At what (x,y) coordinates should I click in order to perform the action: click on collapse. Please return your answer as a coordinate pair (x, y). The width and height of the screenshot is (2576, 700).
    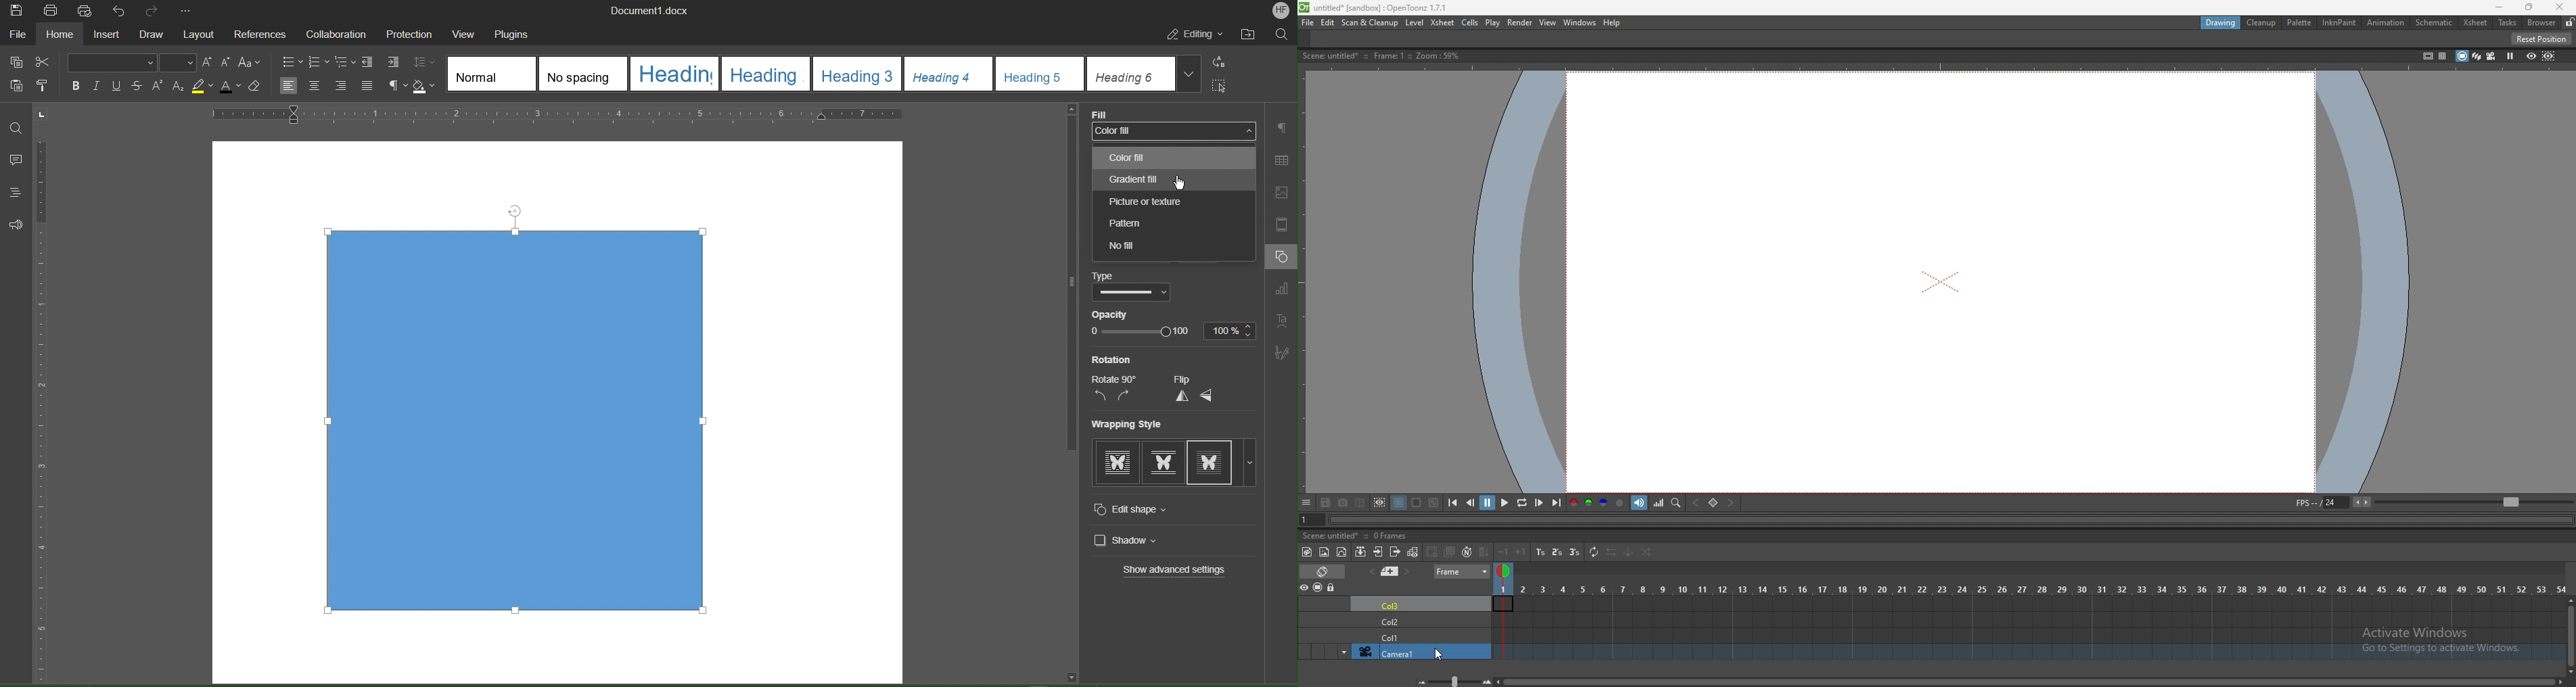
    Looking at the image, I should click on (1361, 552).